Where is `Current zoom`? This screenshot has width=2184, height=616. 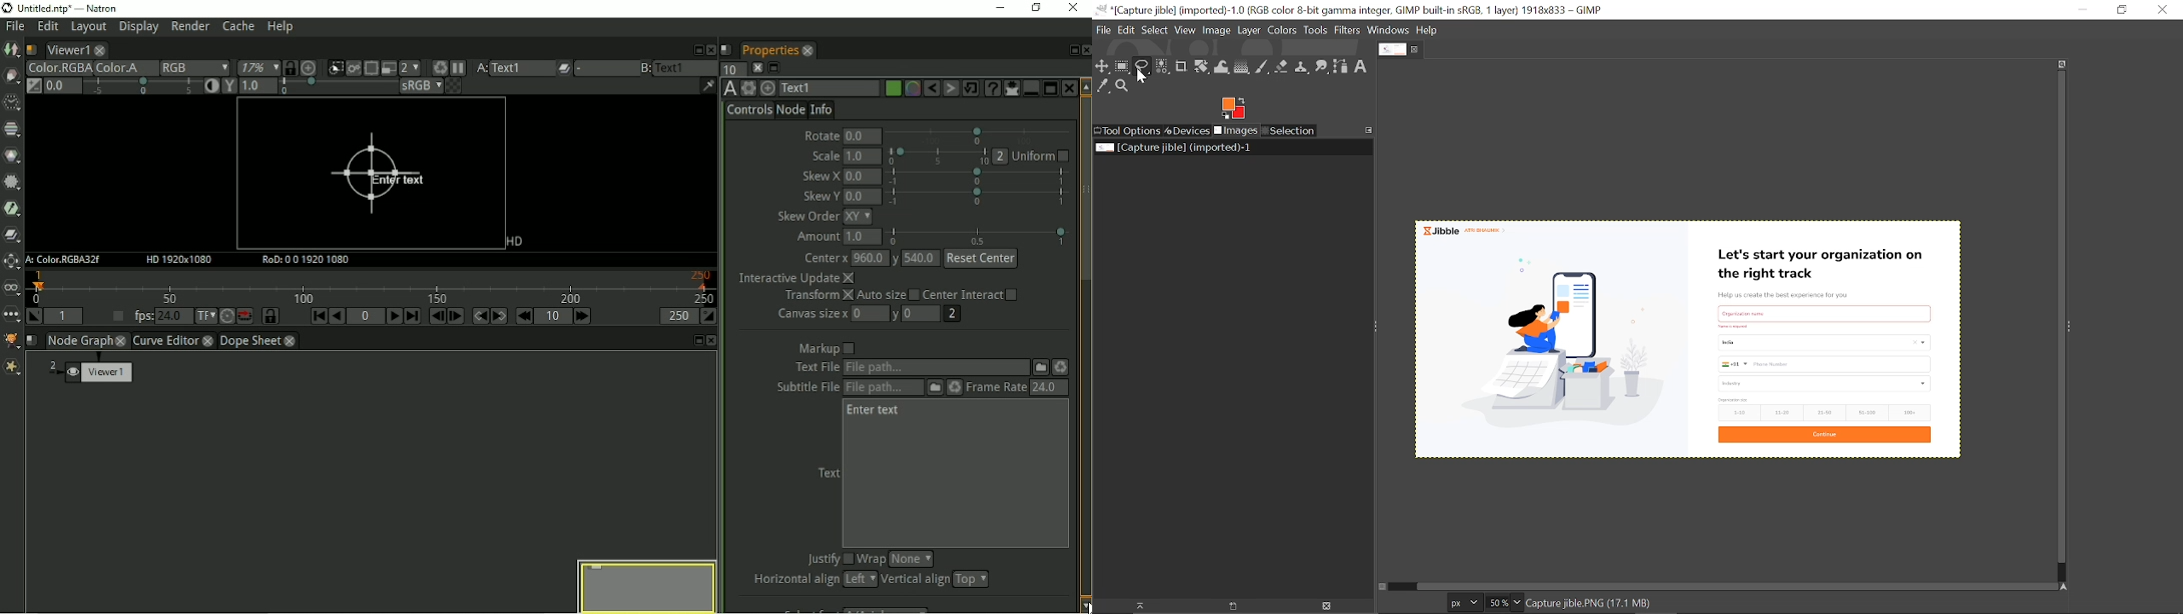 Current zoom is located at coordinates (1496, 602).